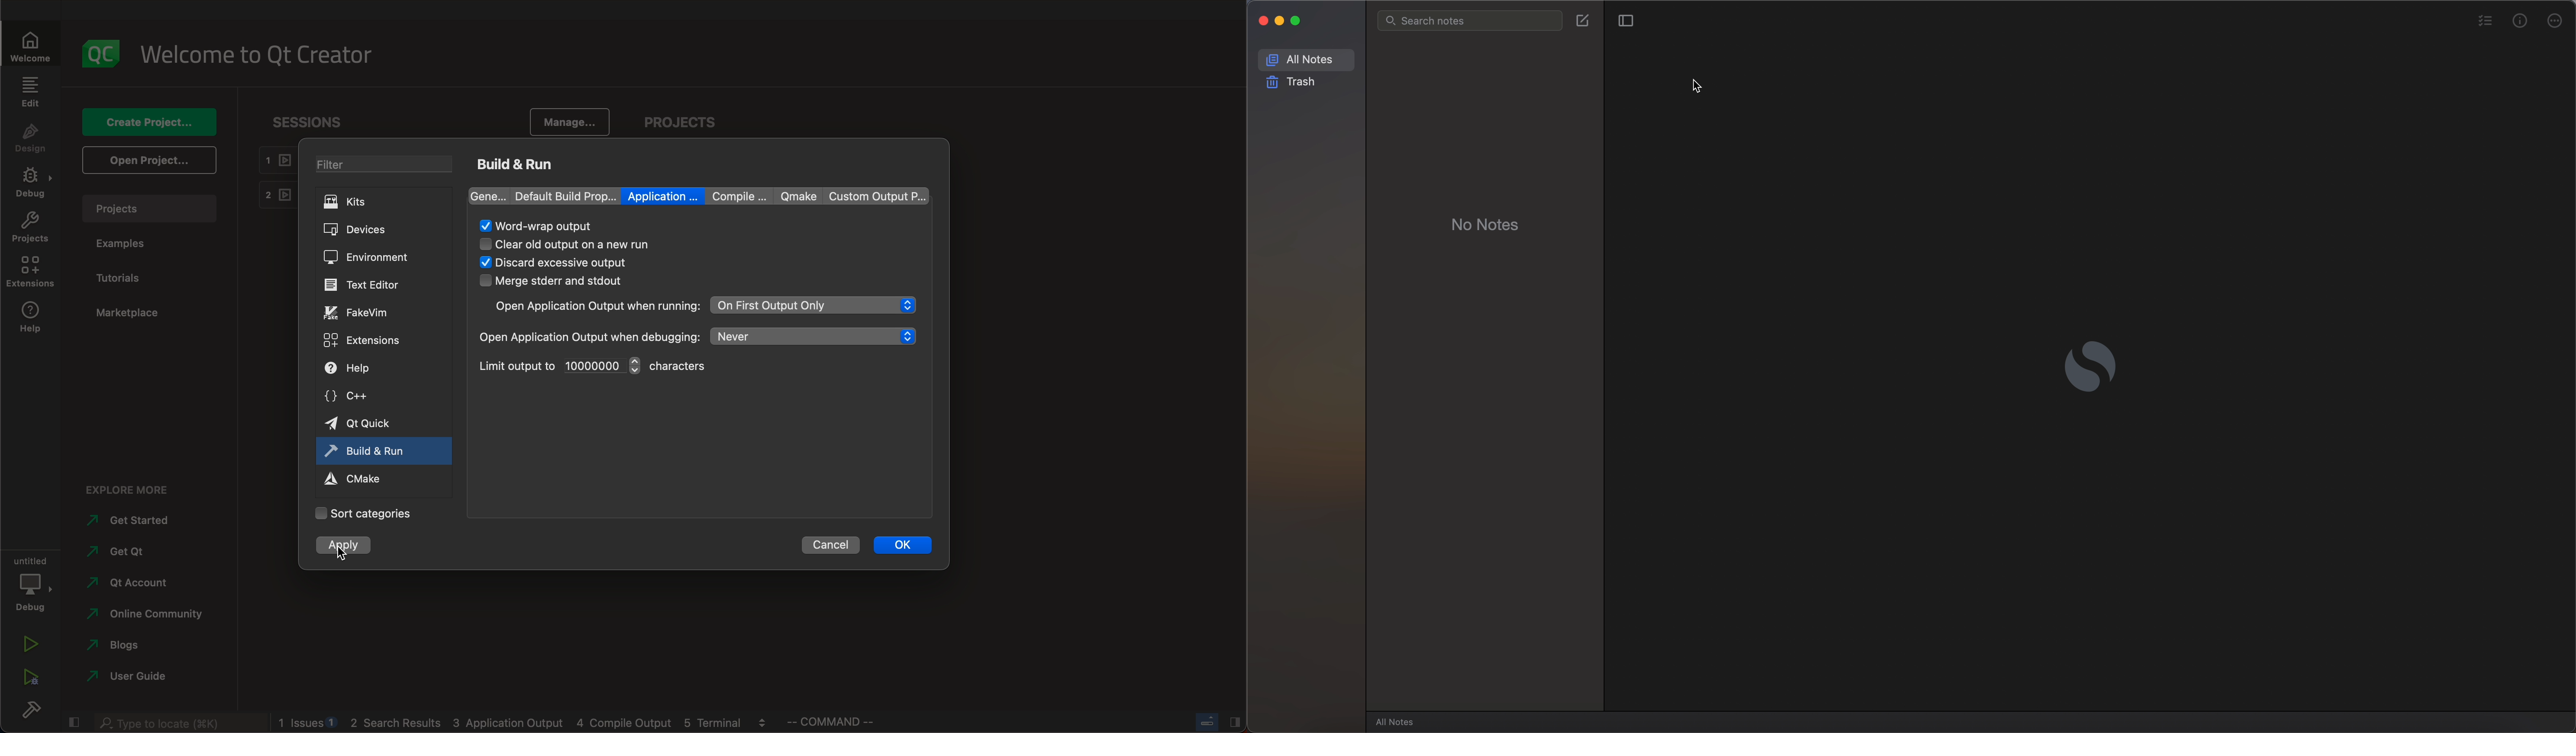  Describe the element at coordinates (370, 512) in the screenshot. I see `Categories` at that location.